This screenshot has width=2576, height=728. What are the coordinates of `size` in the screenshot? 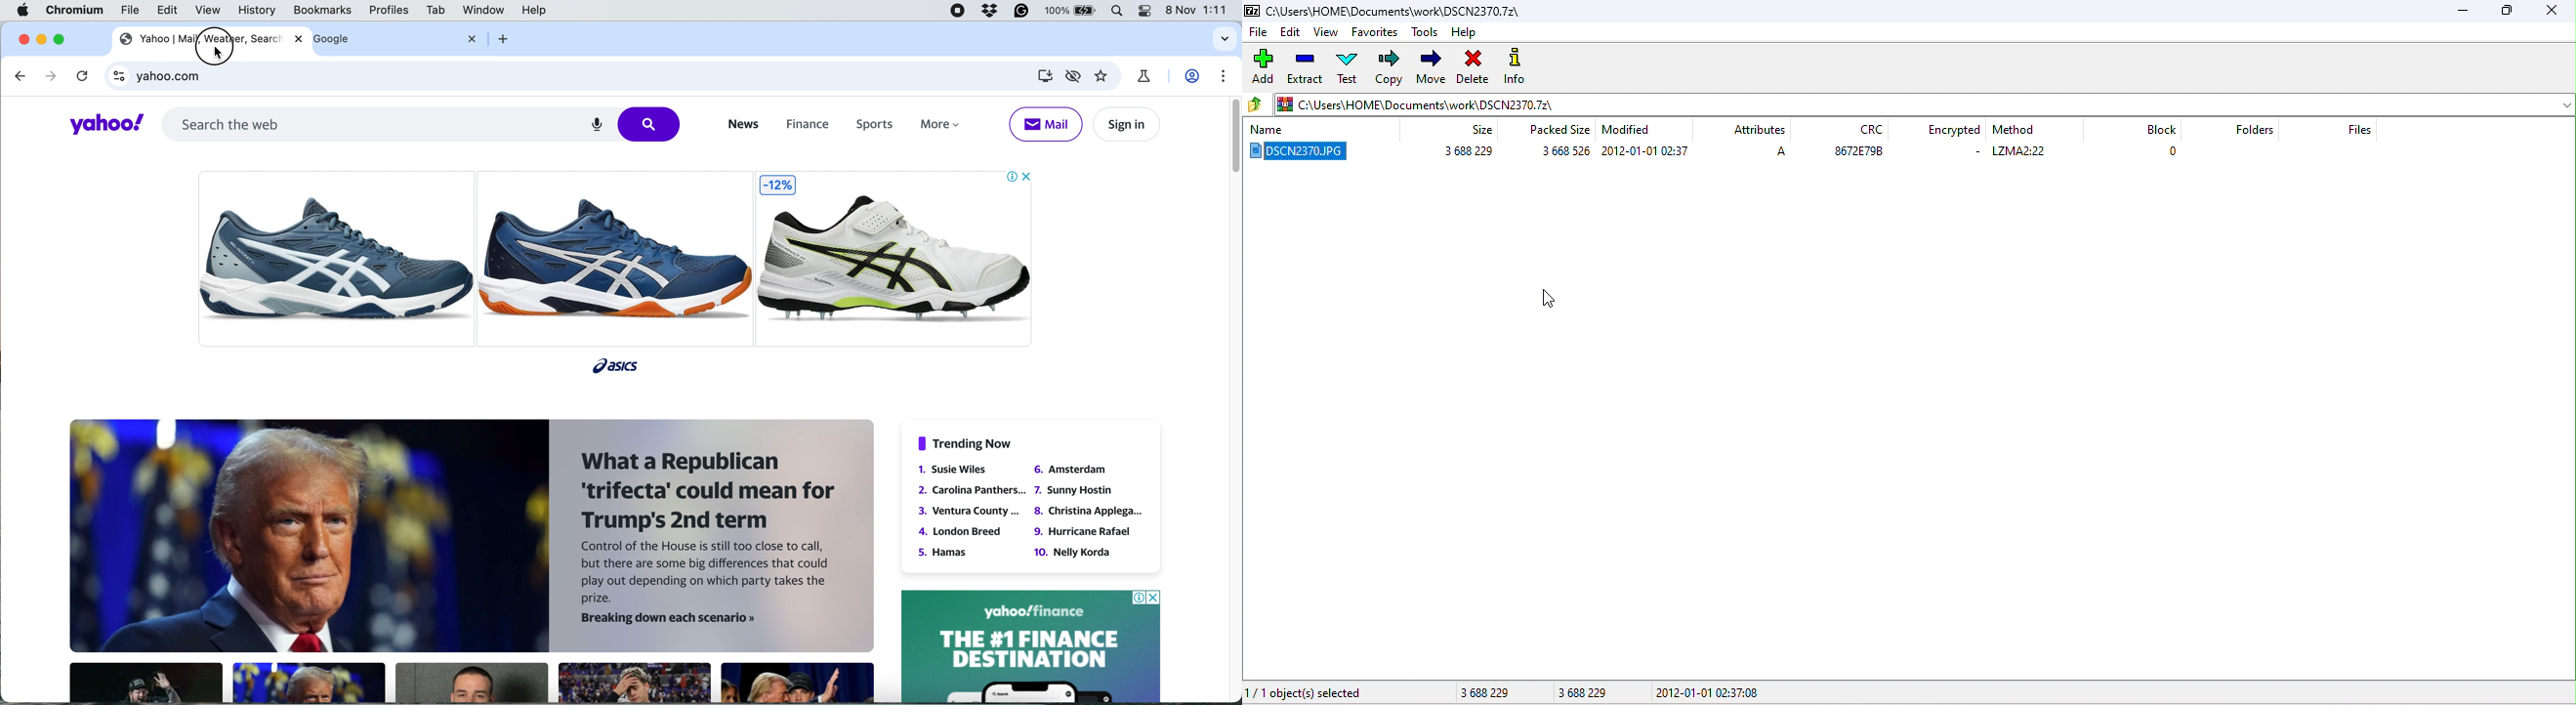 It's located at (1529, 693).